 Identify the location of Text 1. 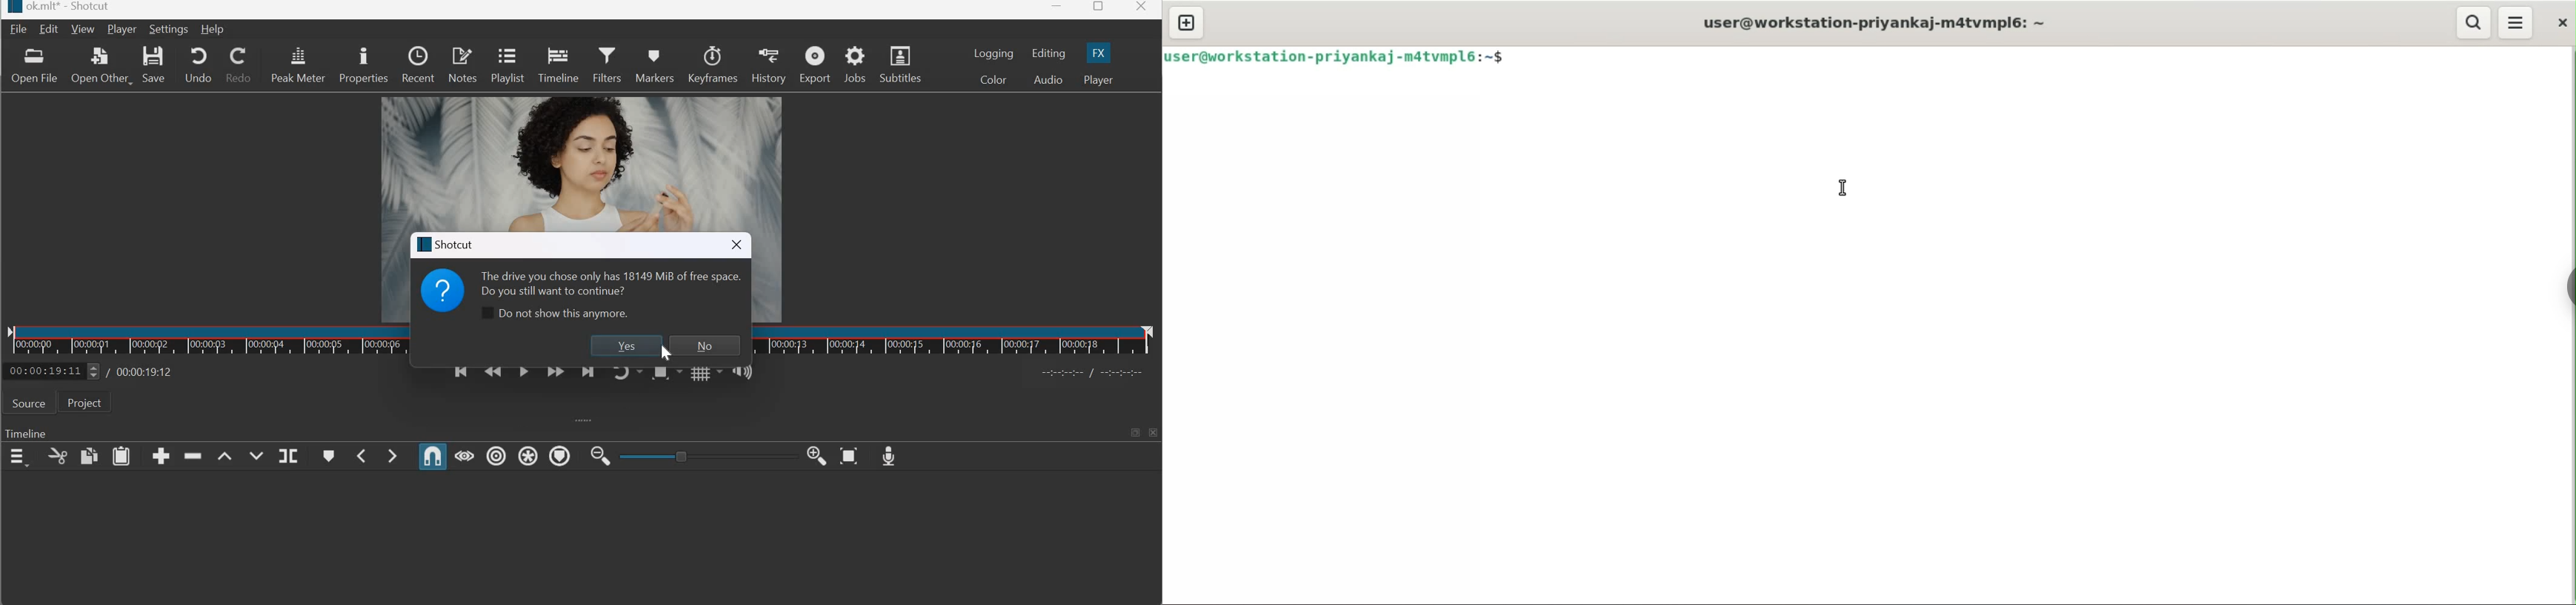
(611, 282).